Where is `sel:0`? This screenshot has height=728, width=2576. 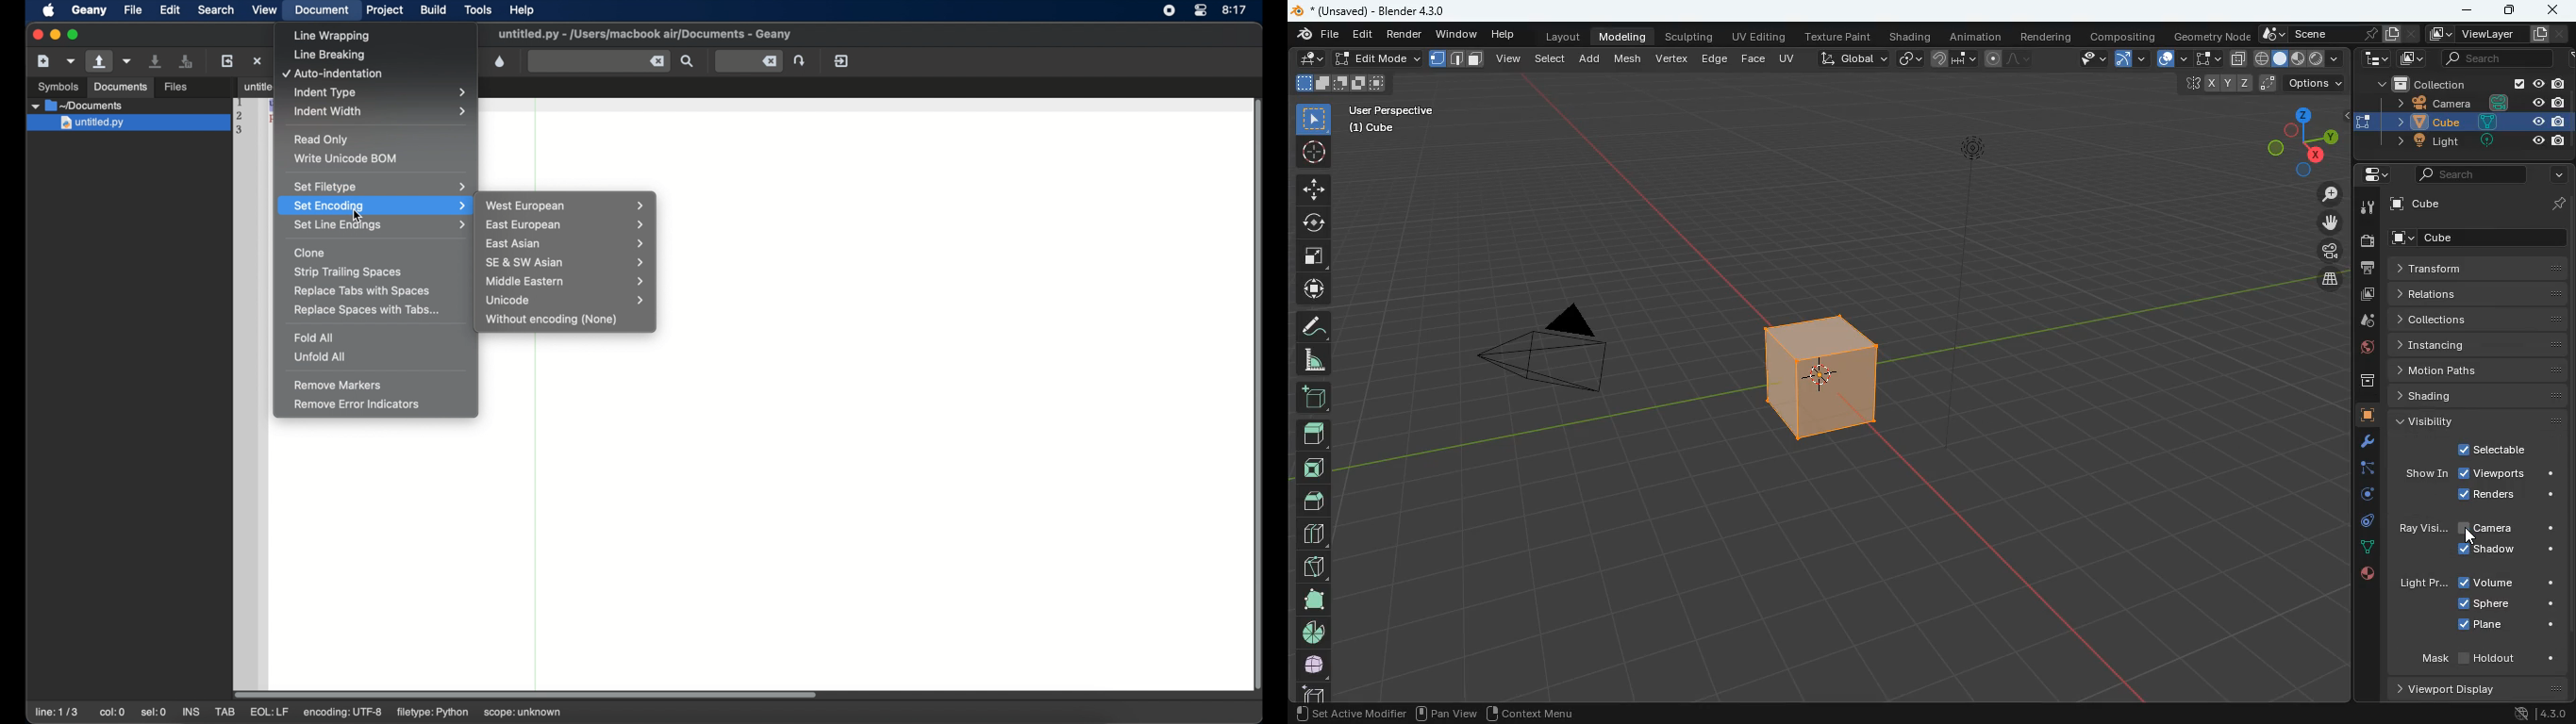 sel:0 is located at coordinates (154, 713).